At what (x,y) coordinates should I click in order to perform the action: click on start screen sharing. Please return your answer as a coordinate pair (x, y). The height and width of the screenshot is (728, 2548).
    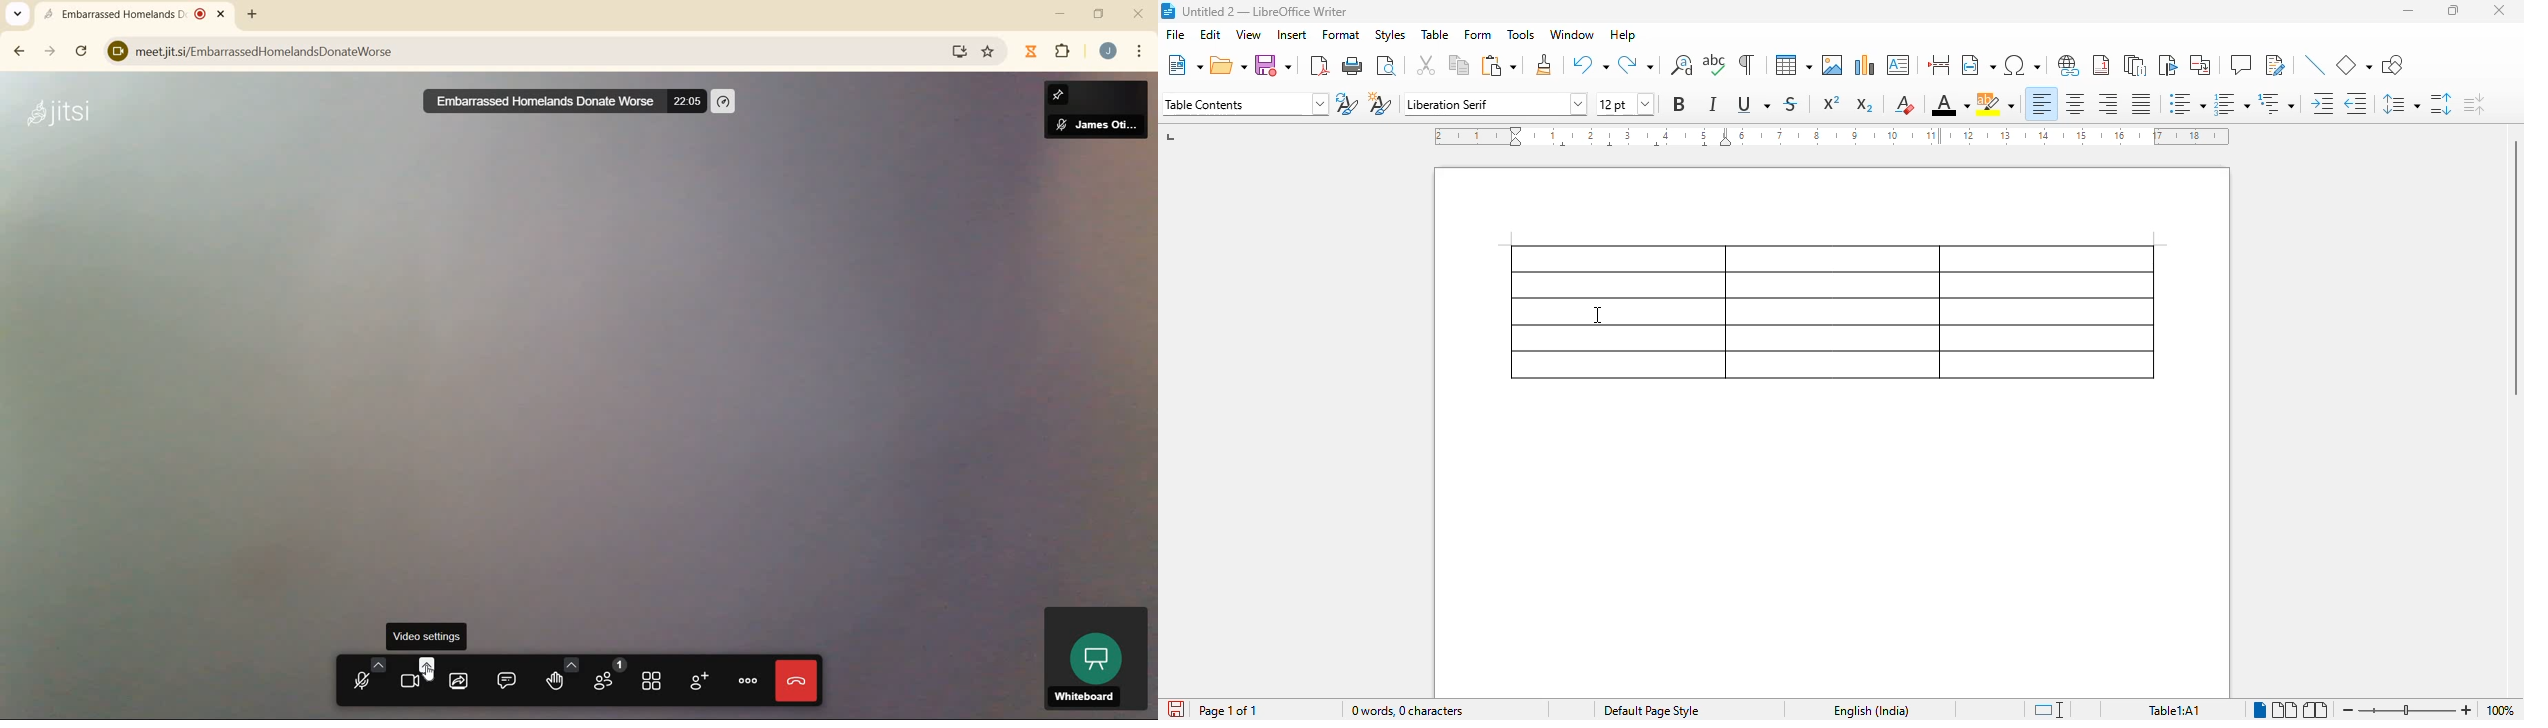
    Looking at the image, I should click on (458, 679).